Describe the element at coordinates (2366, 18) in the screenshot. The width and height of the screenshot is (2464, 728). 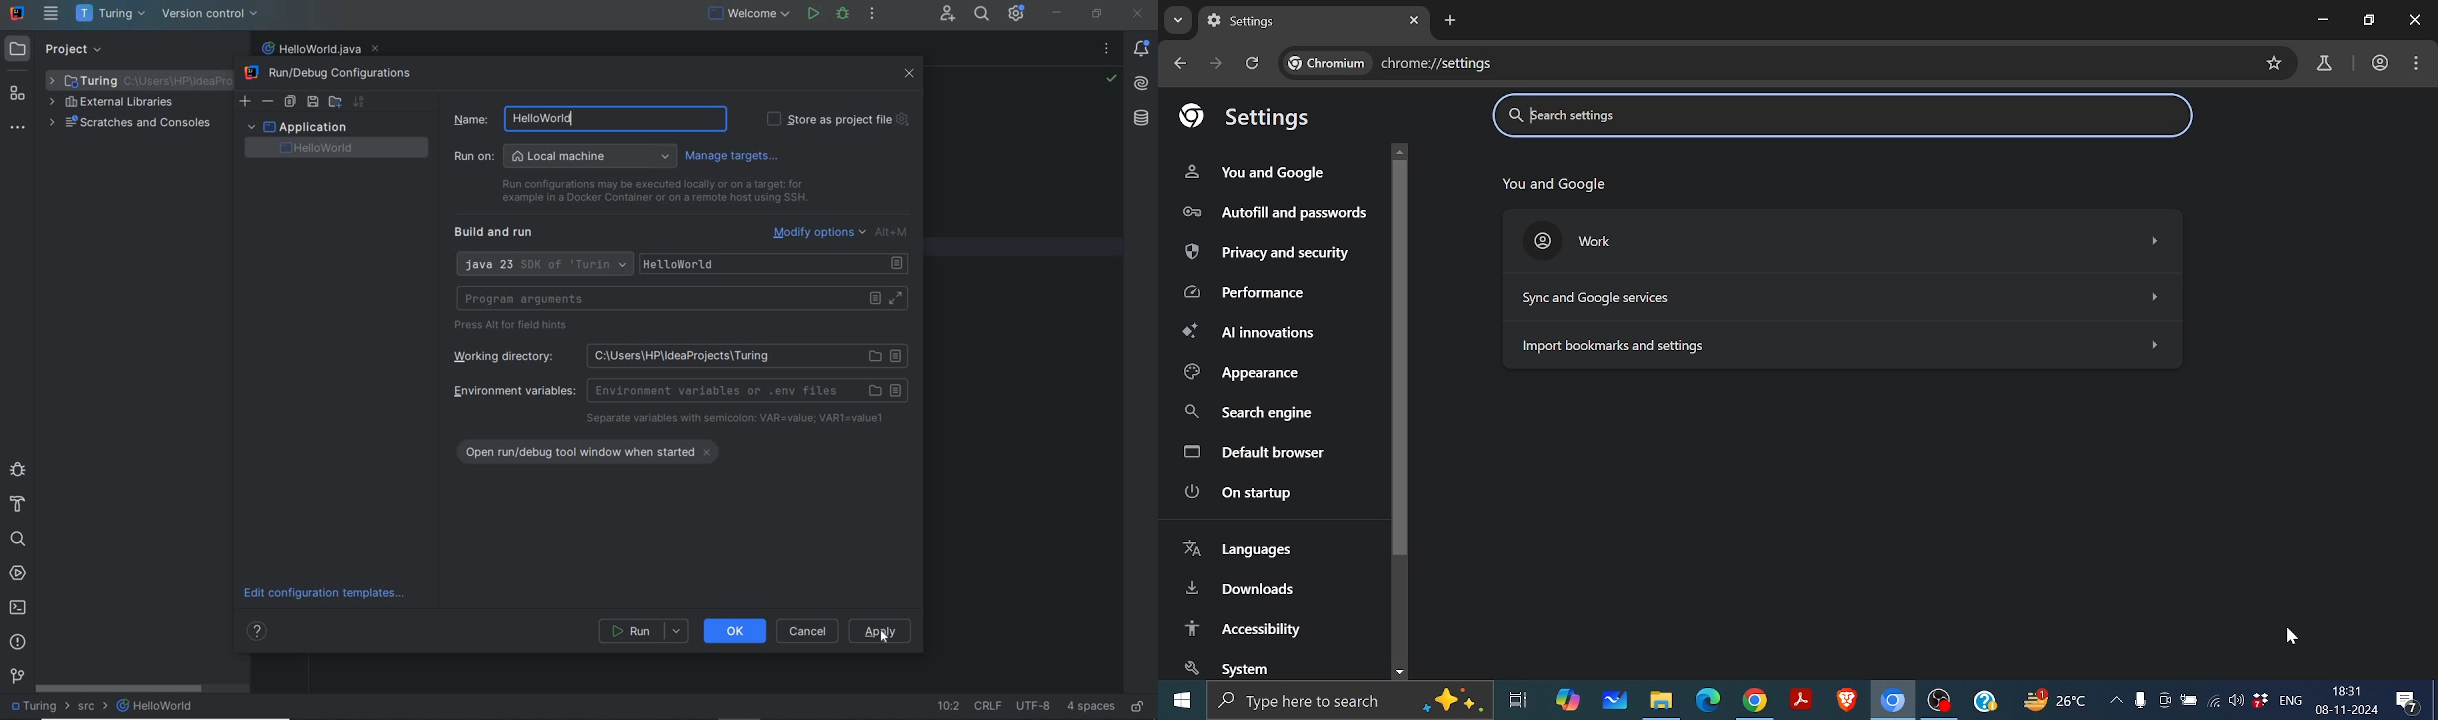
I see `` at that location.